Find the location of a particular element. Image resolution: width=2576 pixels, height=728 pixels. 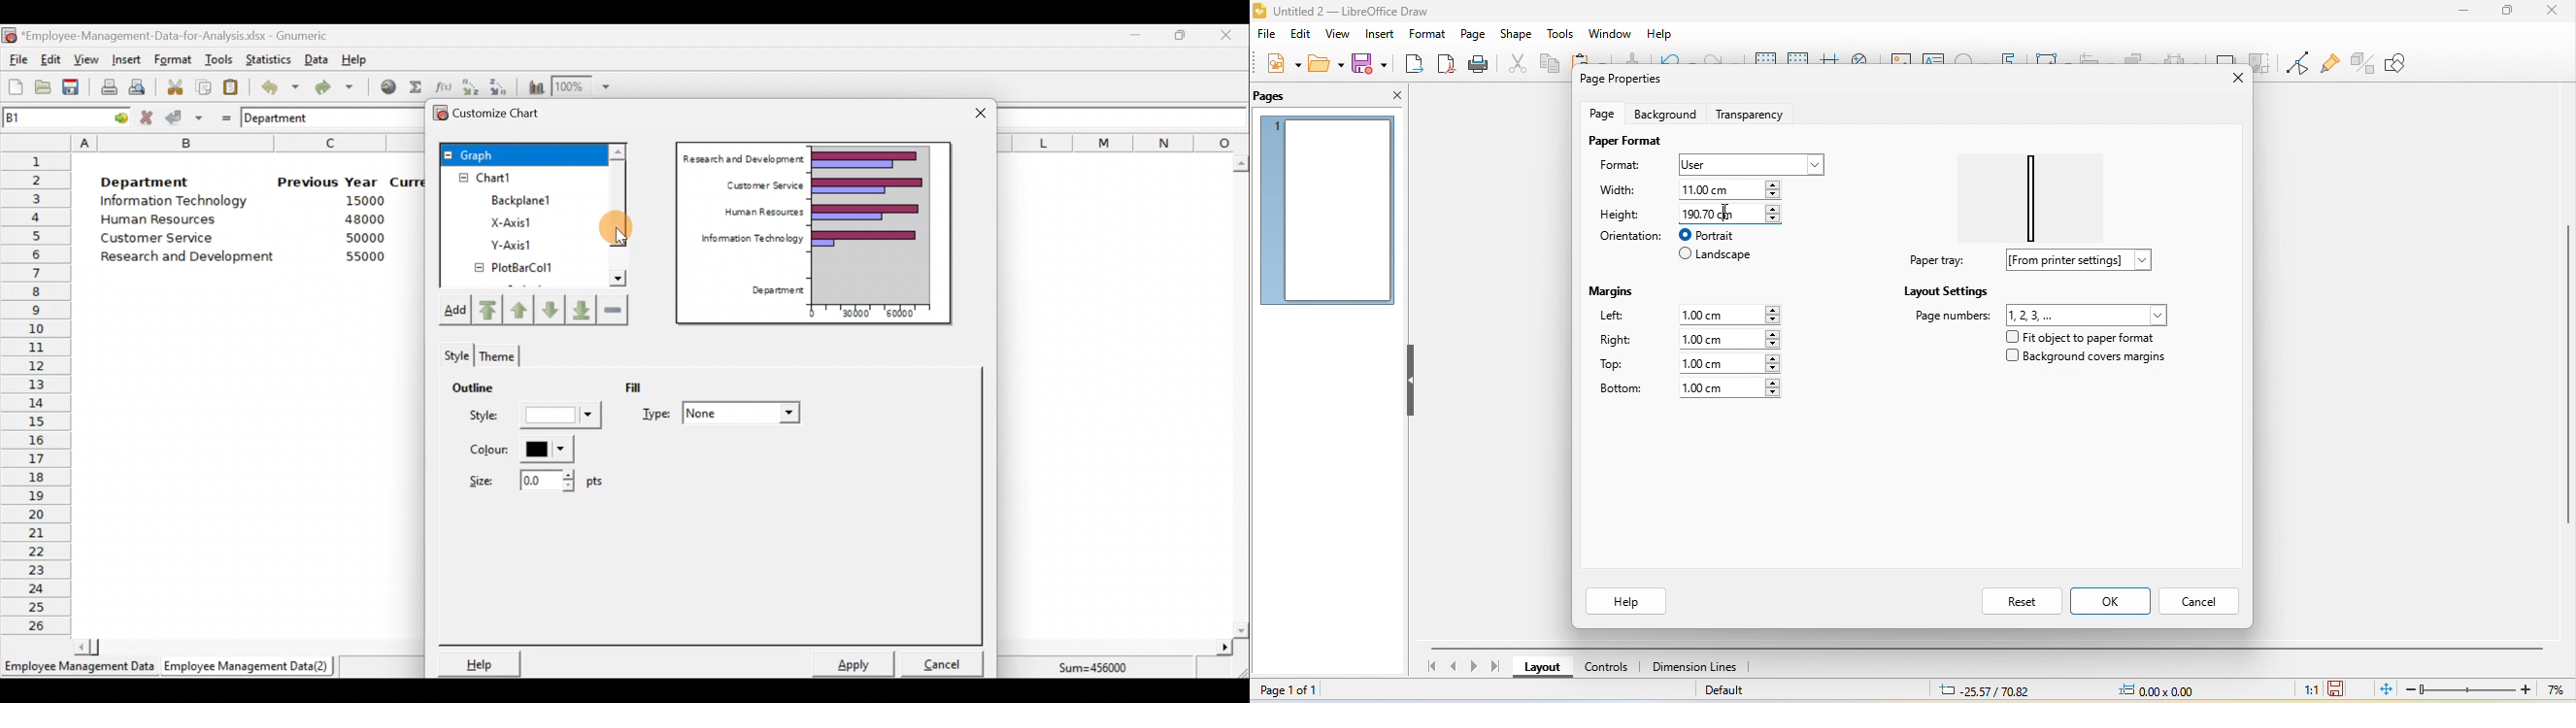

Graph is located at coordinates (534, 155).